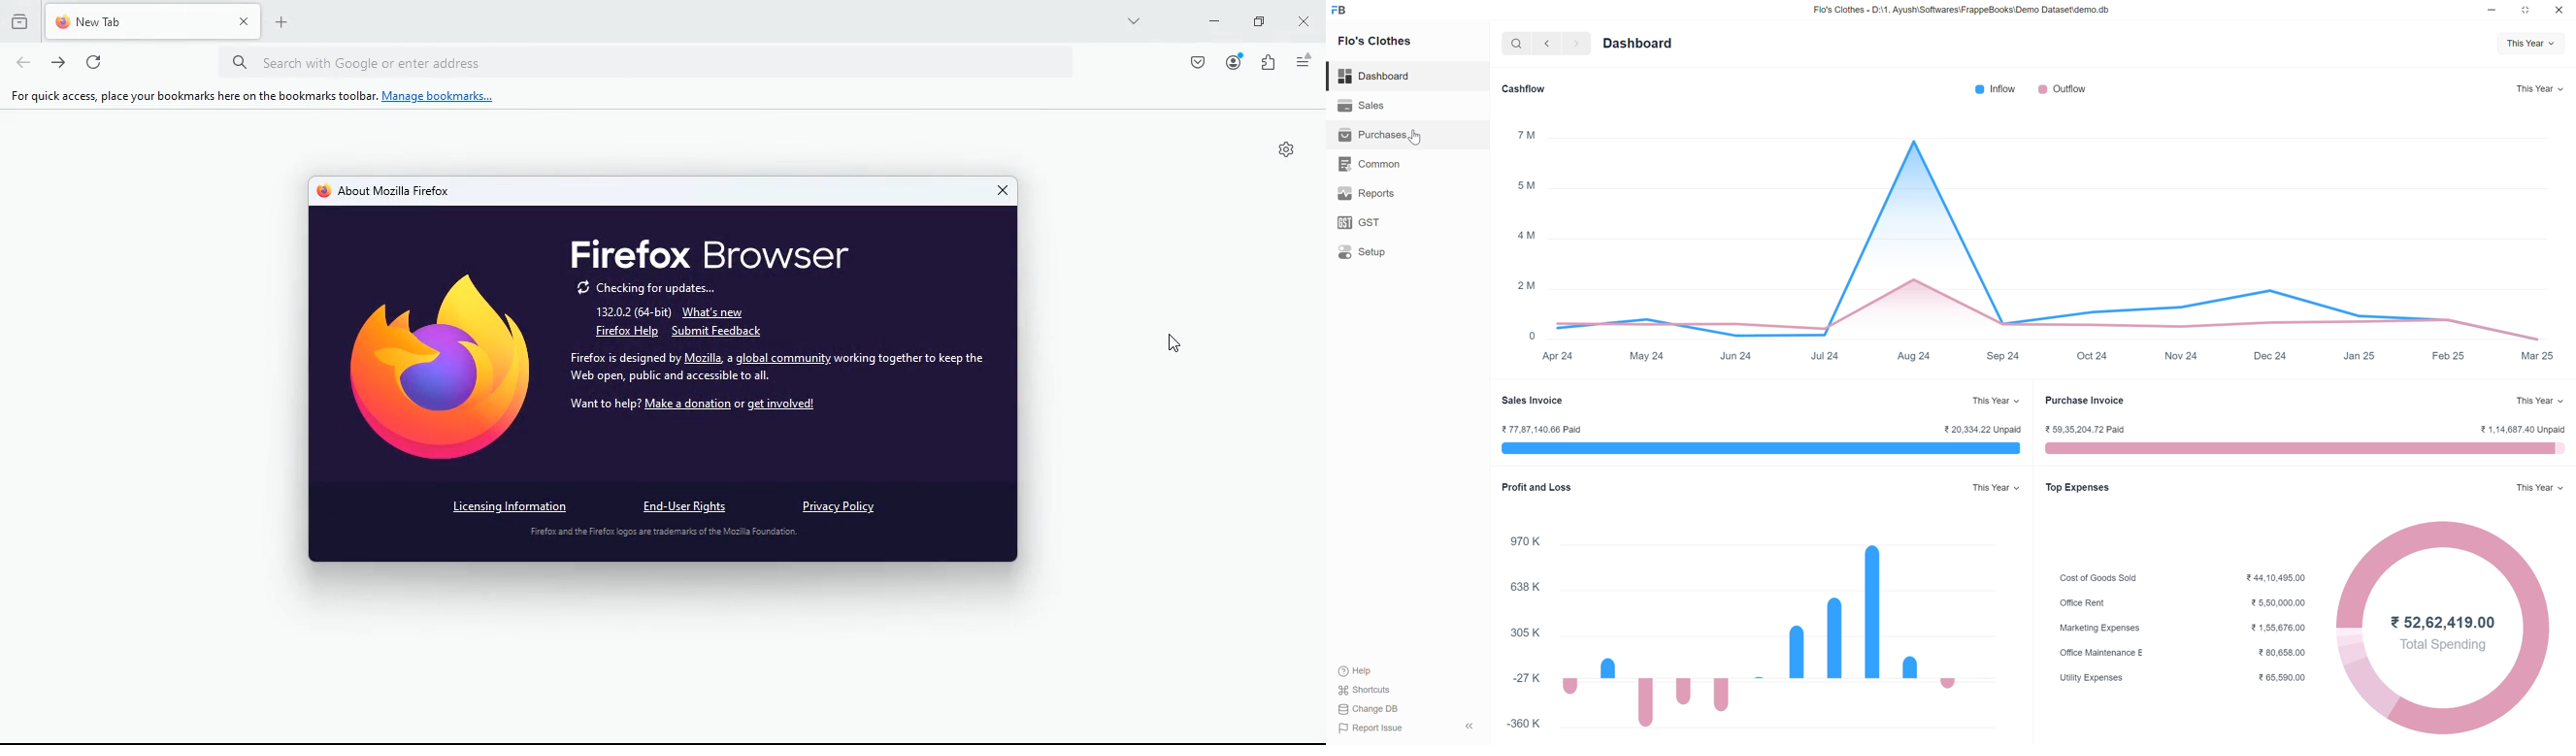 The image size is (2576, 756). Describe the element at coordinates (1133, 24) in the screenshot. I see `more` at that location.